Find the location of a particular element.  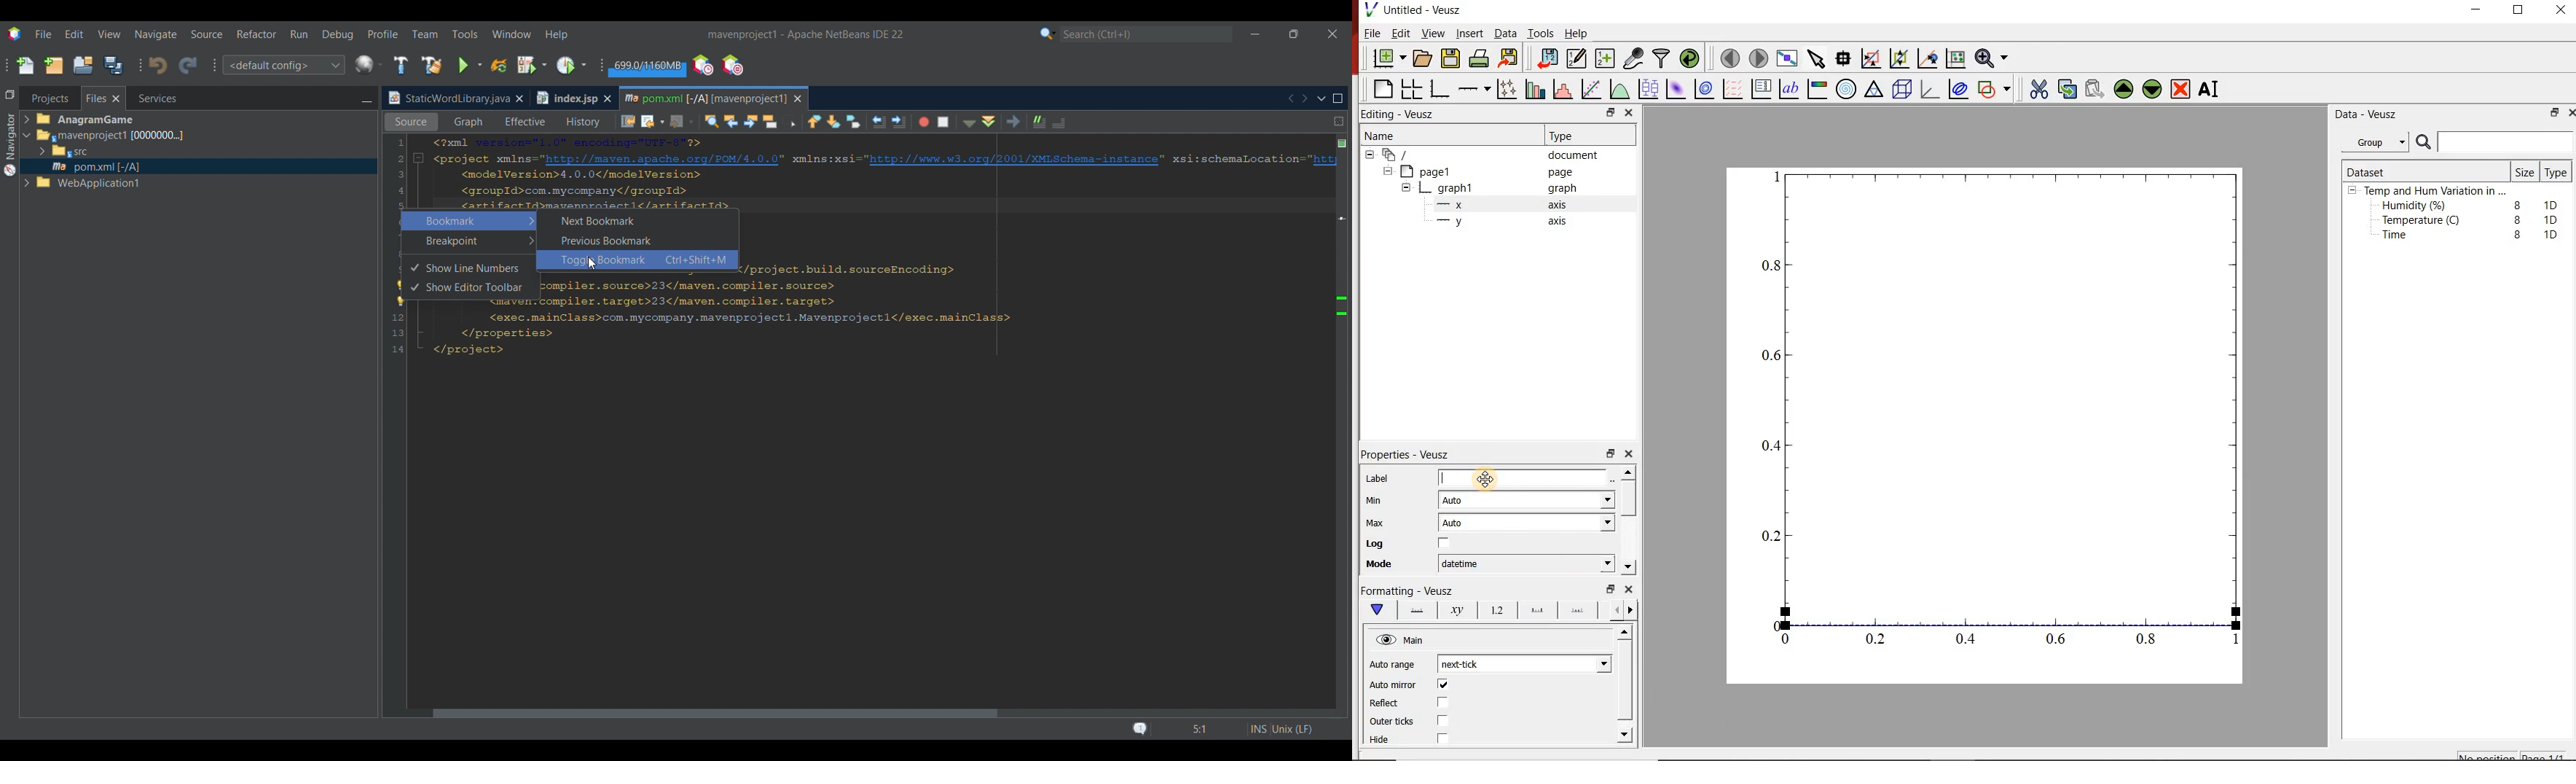

plot covariance ellipses is located at coordinates (1962, 92).